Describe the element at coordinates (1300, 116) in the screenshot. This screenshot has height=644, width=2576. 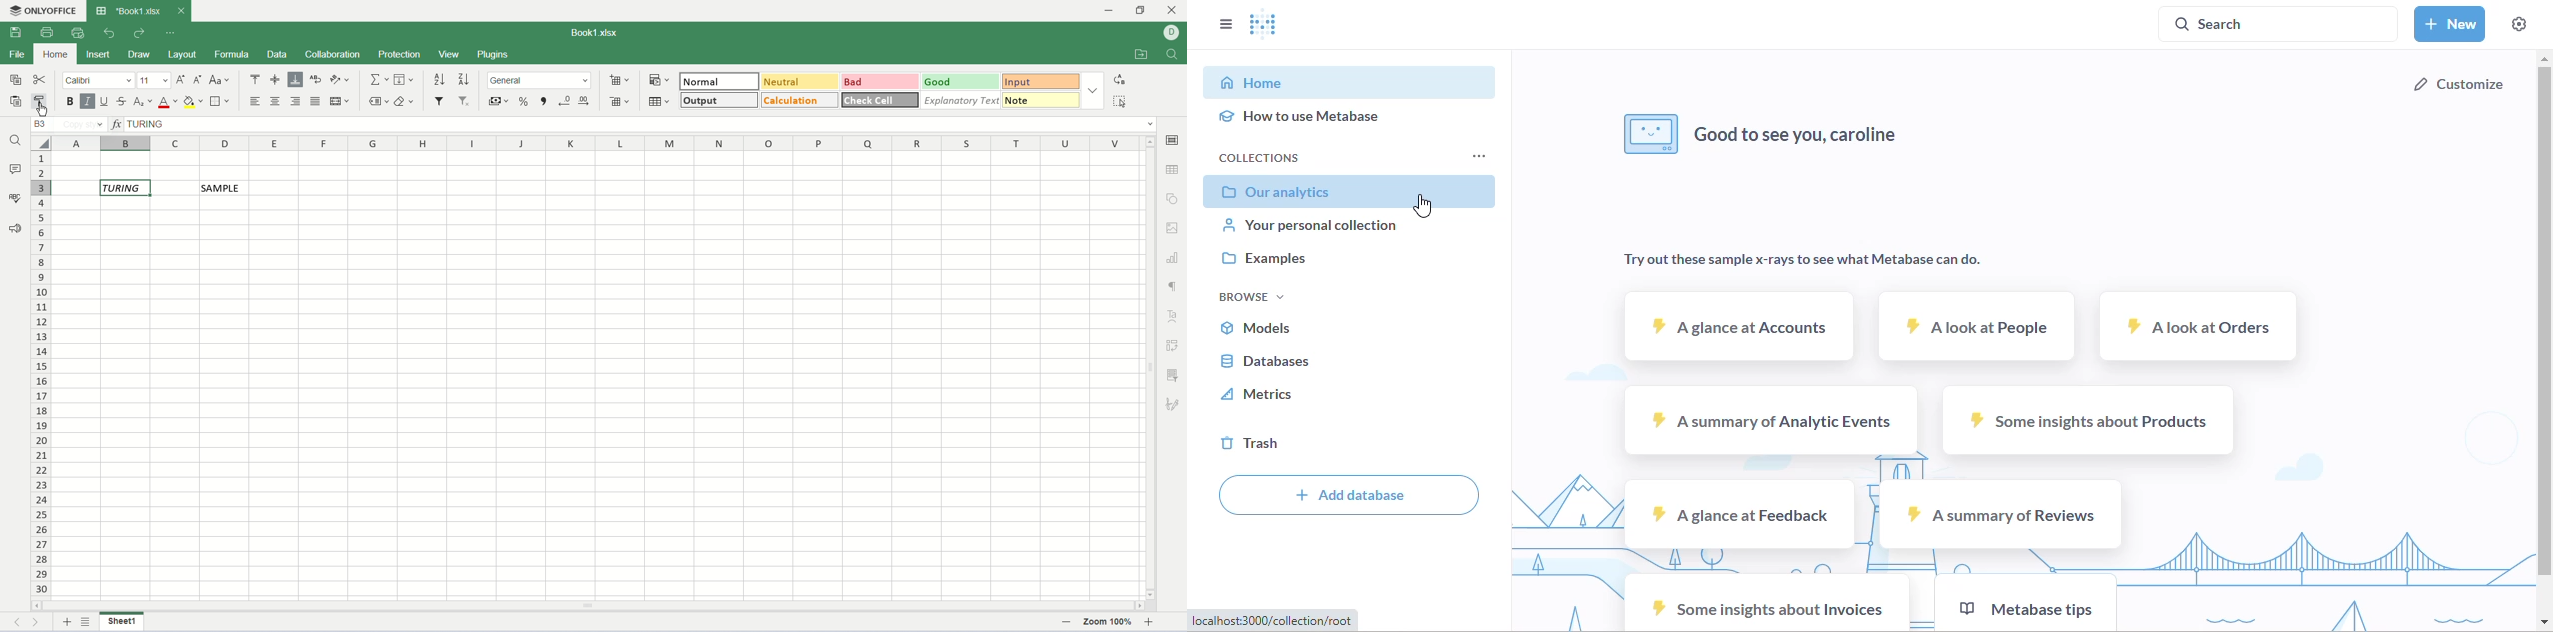
I see `how to use metabase` at that location.